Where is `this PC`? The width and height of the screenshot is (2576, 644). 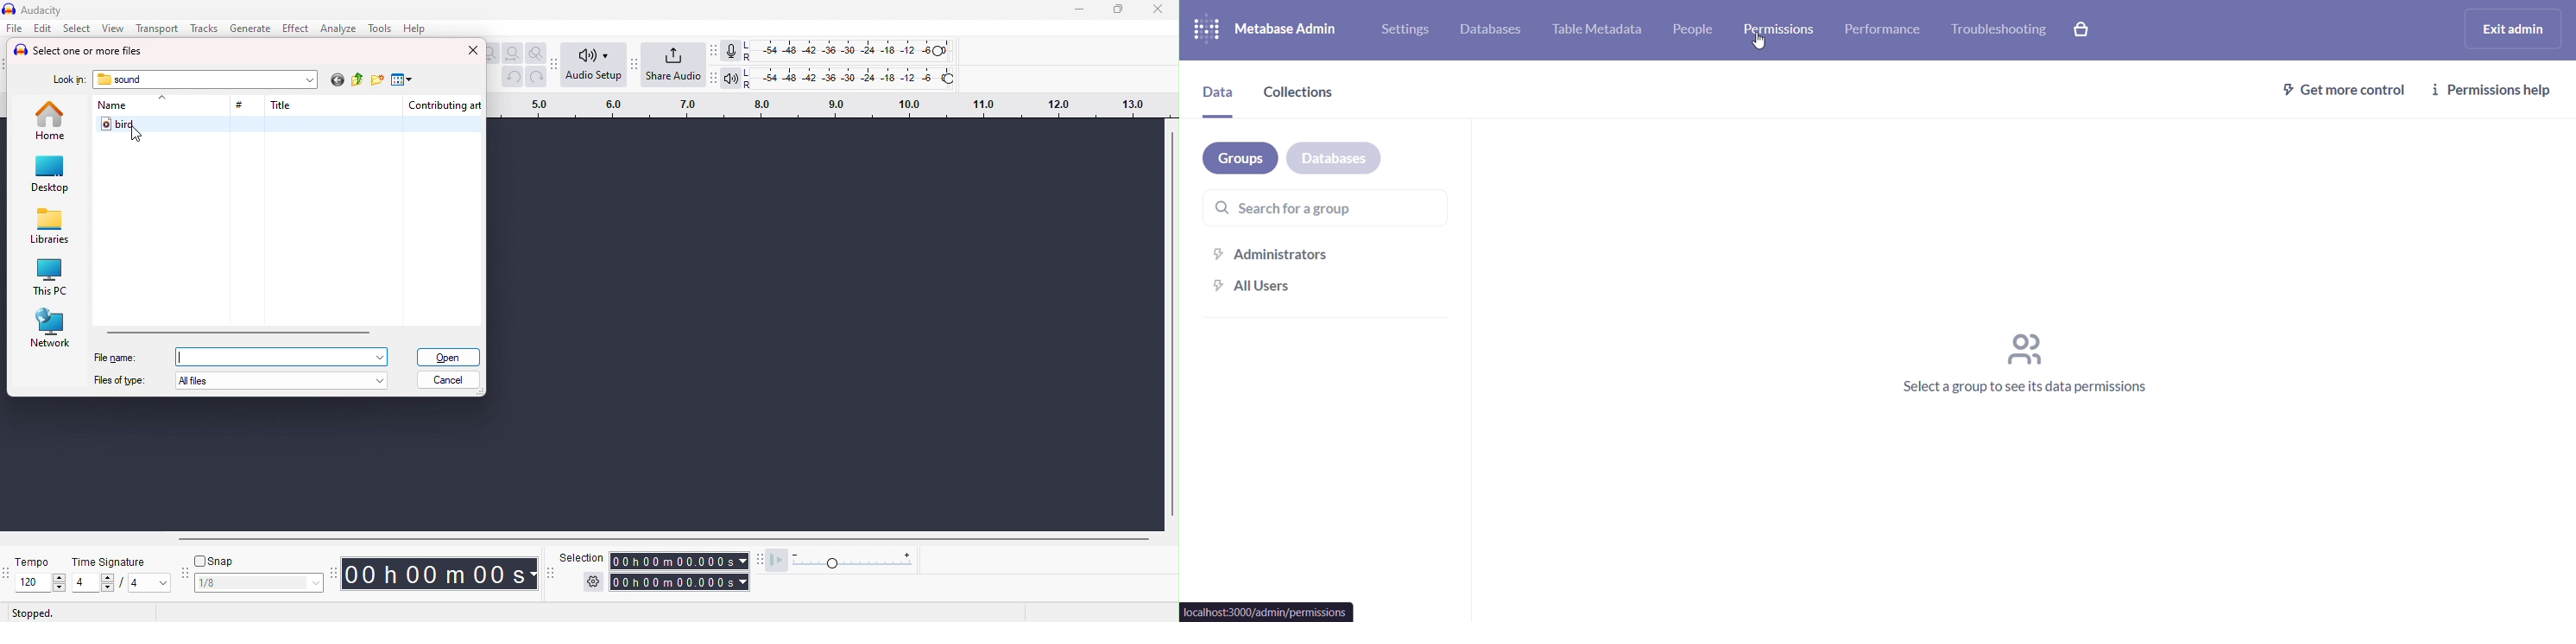 this PC is located at coordinates (49, 278).